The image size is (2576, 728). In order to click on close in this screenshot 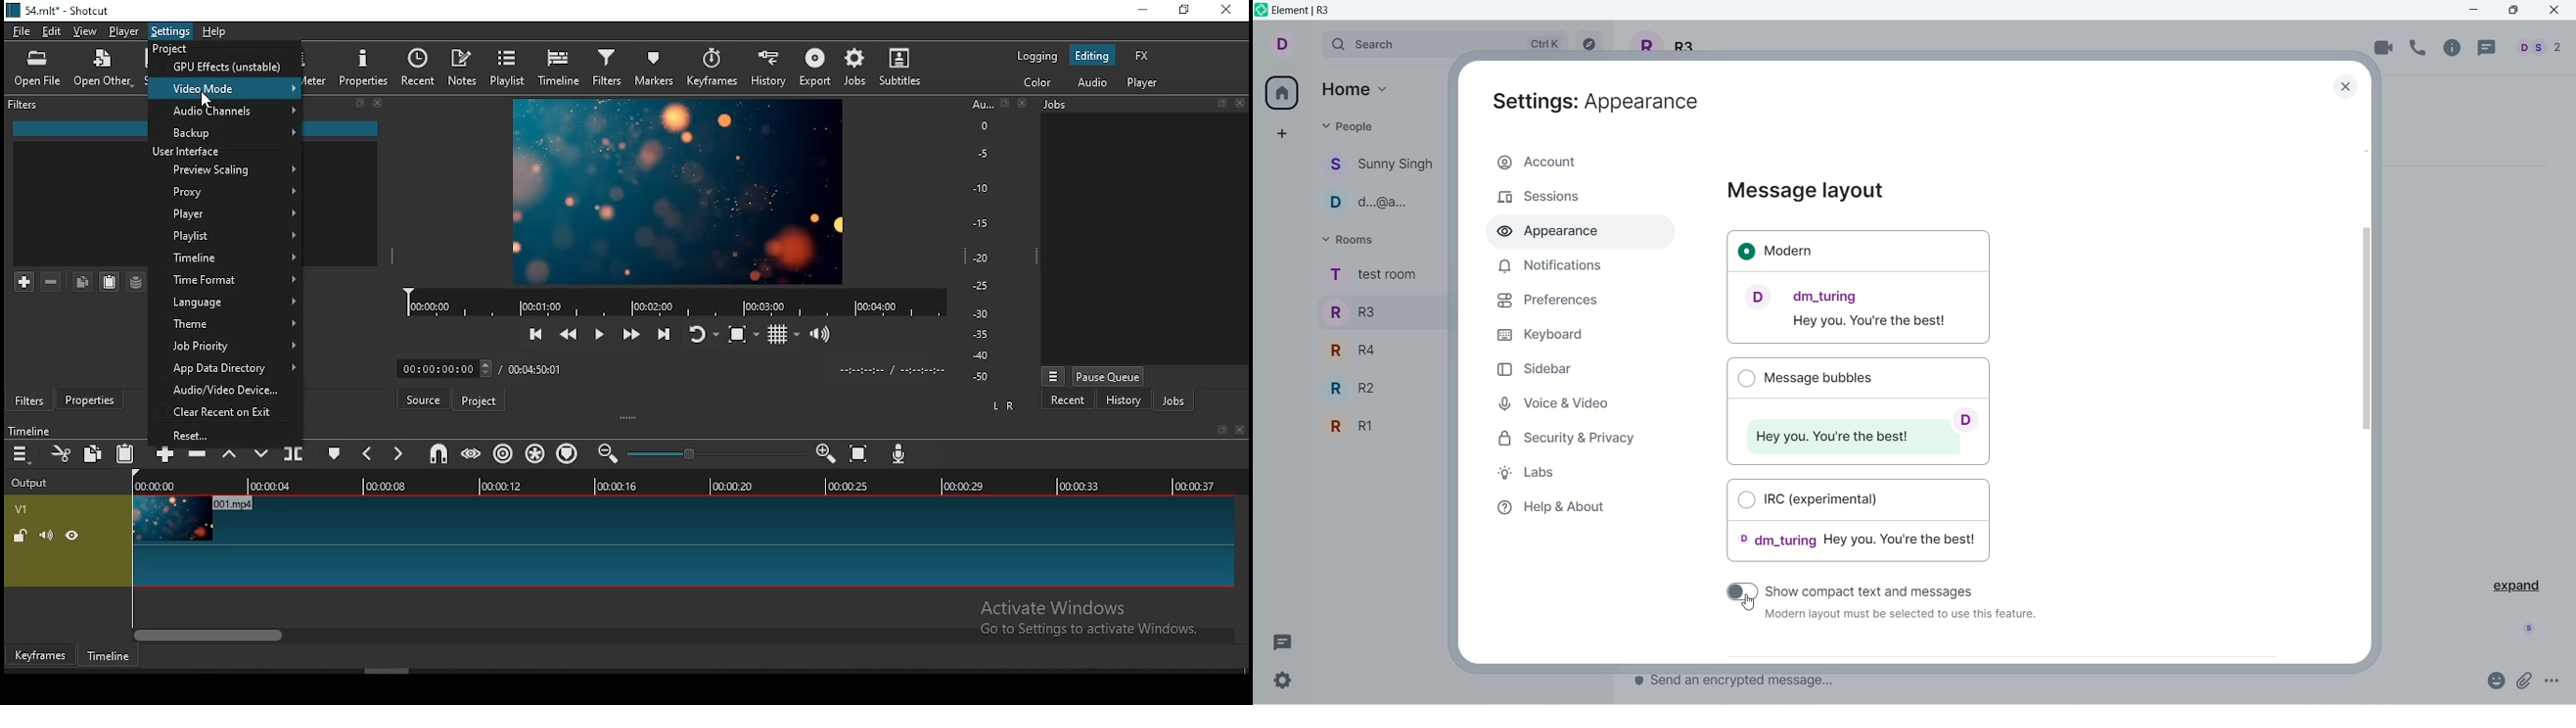, I will do `click(2557, 11)`.